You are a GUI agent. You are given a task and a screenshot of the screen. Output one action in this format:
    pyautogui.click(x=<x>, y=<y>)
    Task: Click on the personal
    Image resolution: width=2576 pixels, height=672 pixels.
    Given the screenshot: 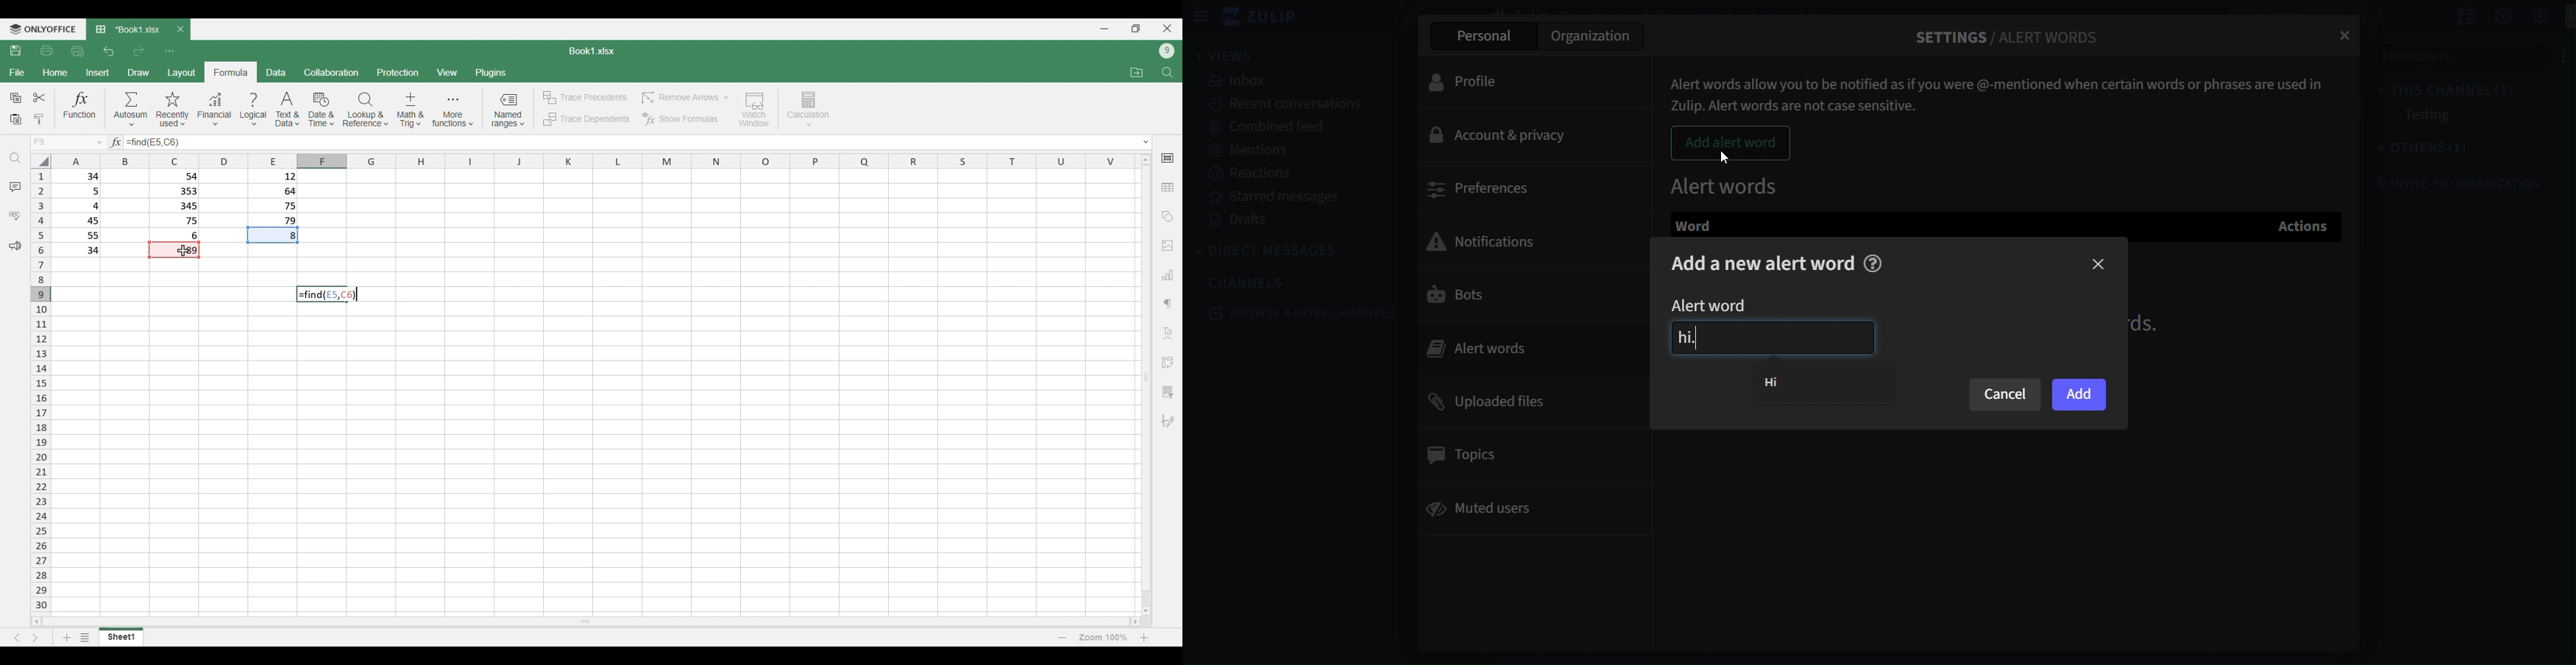 What is the action you would take?
    pyautogui.click(x=1481, y=35)
    